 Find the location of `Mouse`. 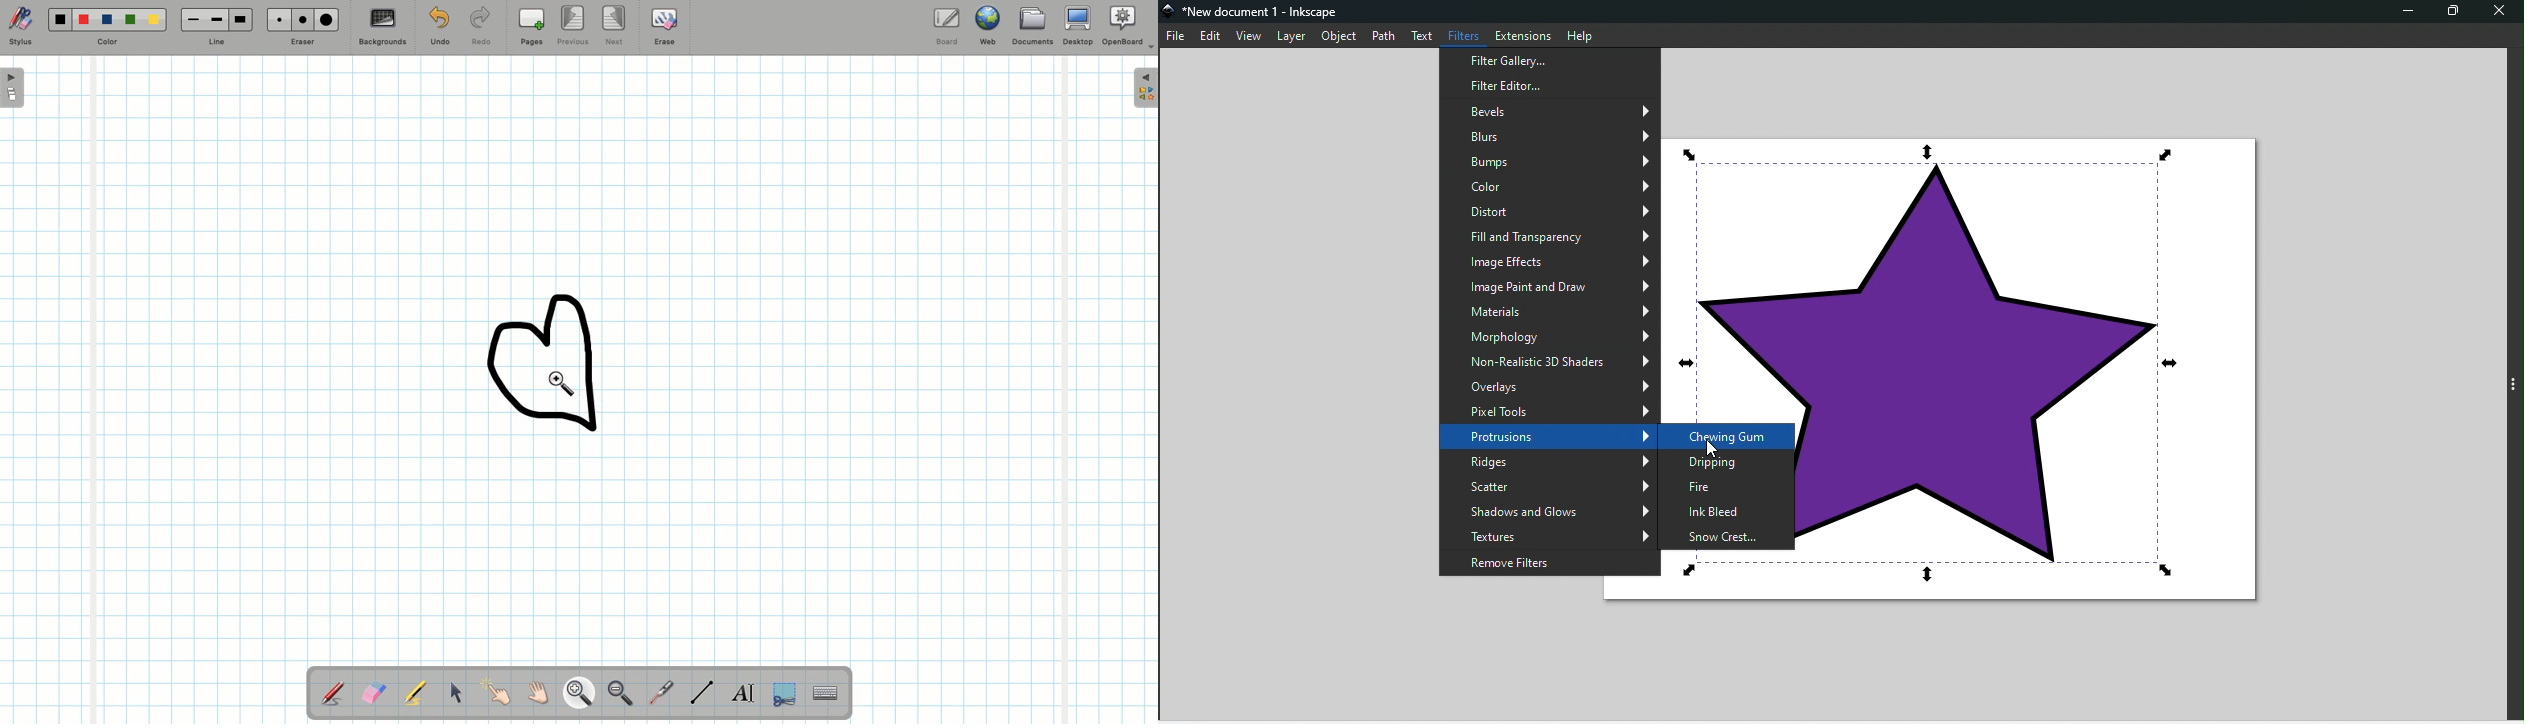

Mouse is located at coordinates (456, 695).